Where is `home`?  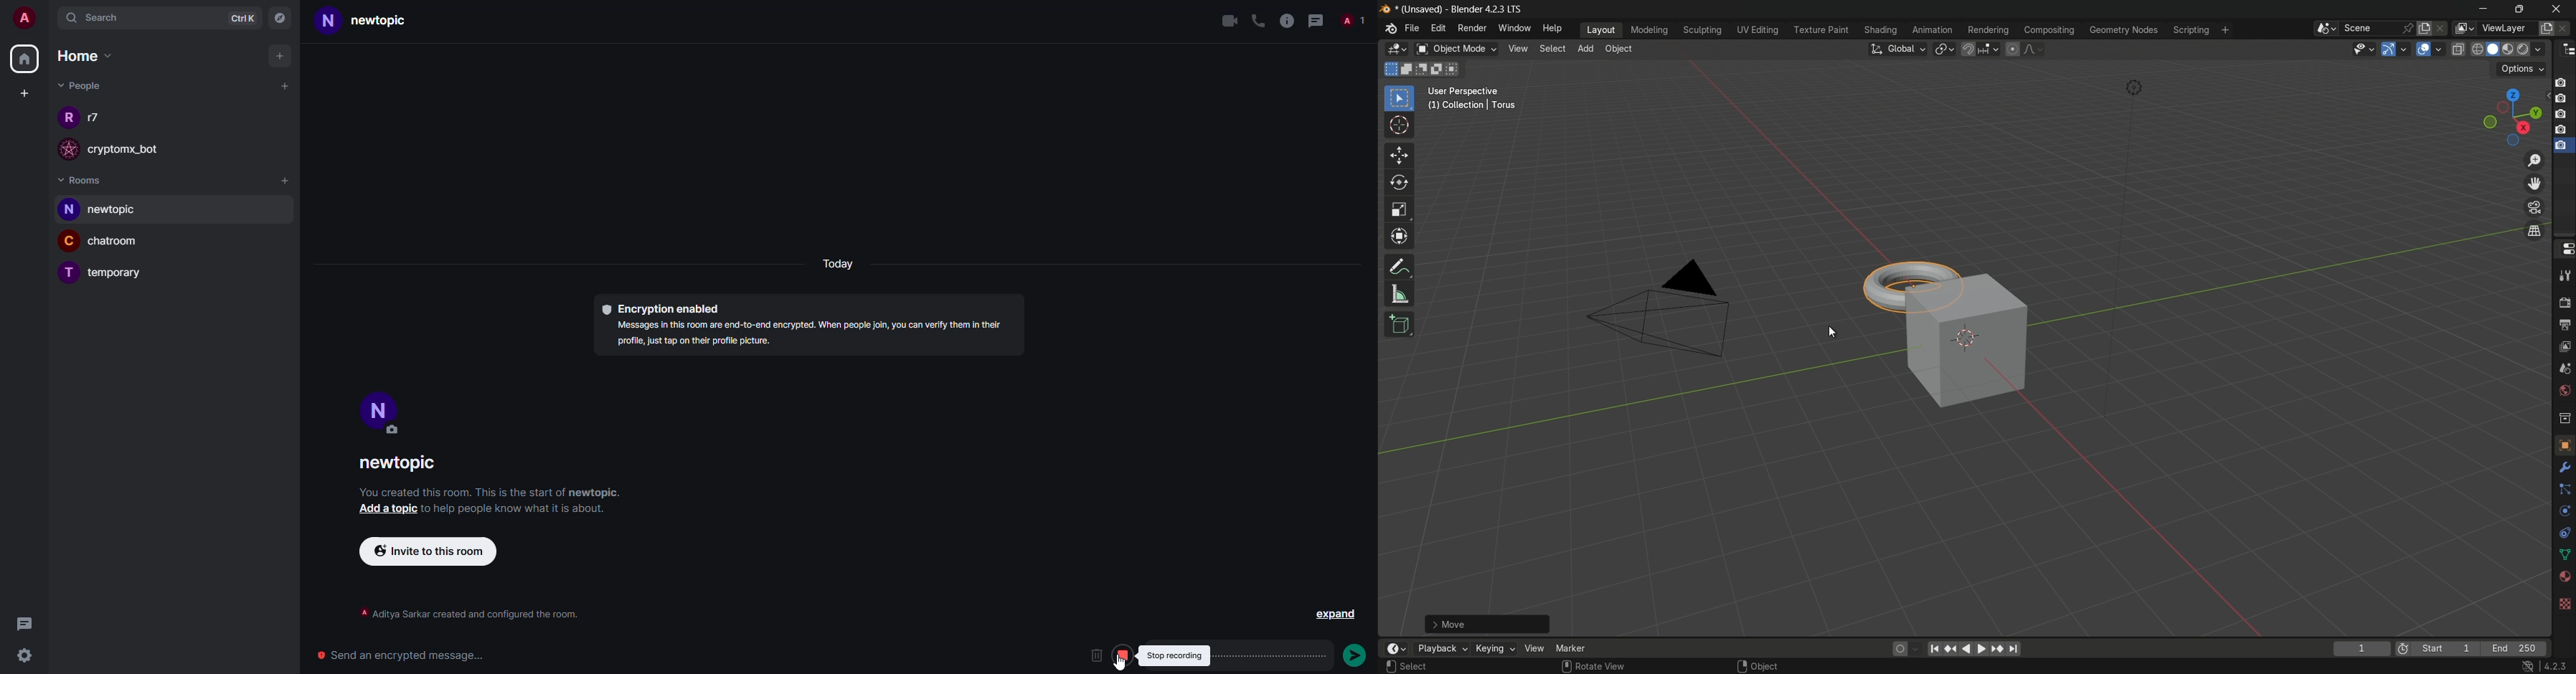 home is located at coordinates (89, 55).